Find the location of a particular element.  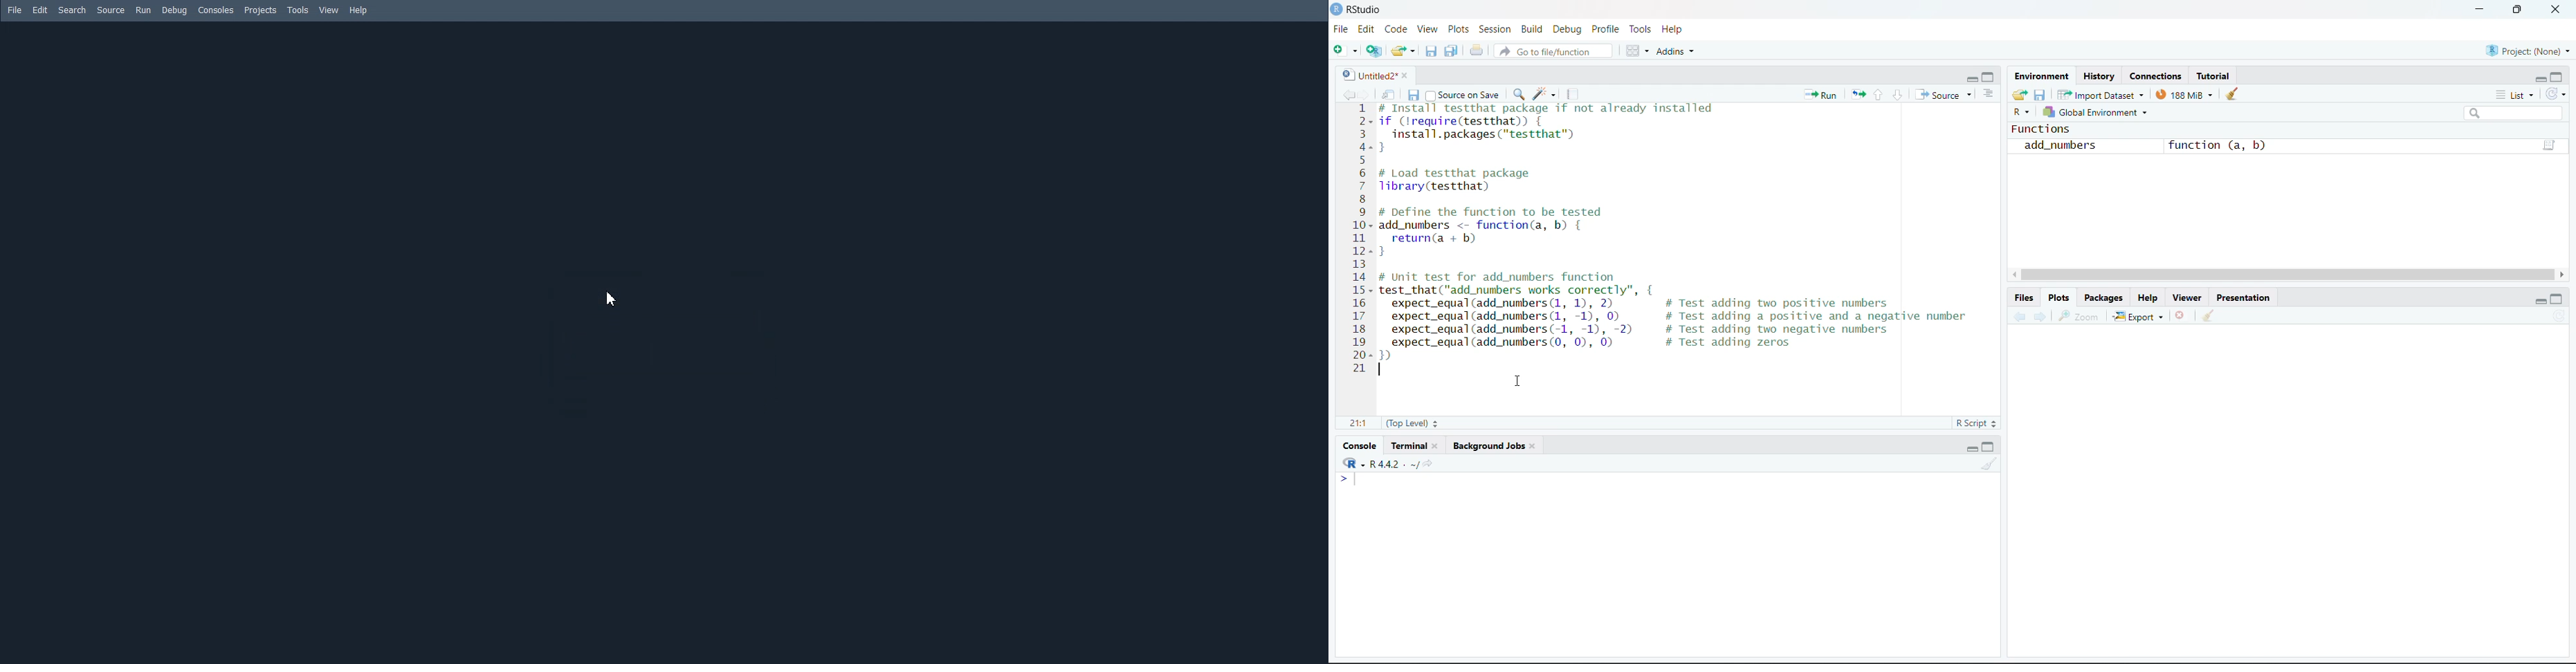

save current document is located at coordinates (1415, 96).